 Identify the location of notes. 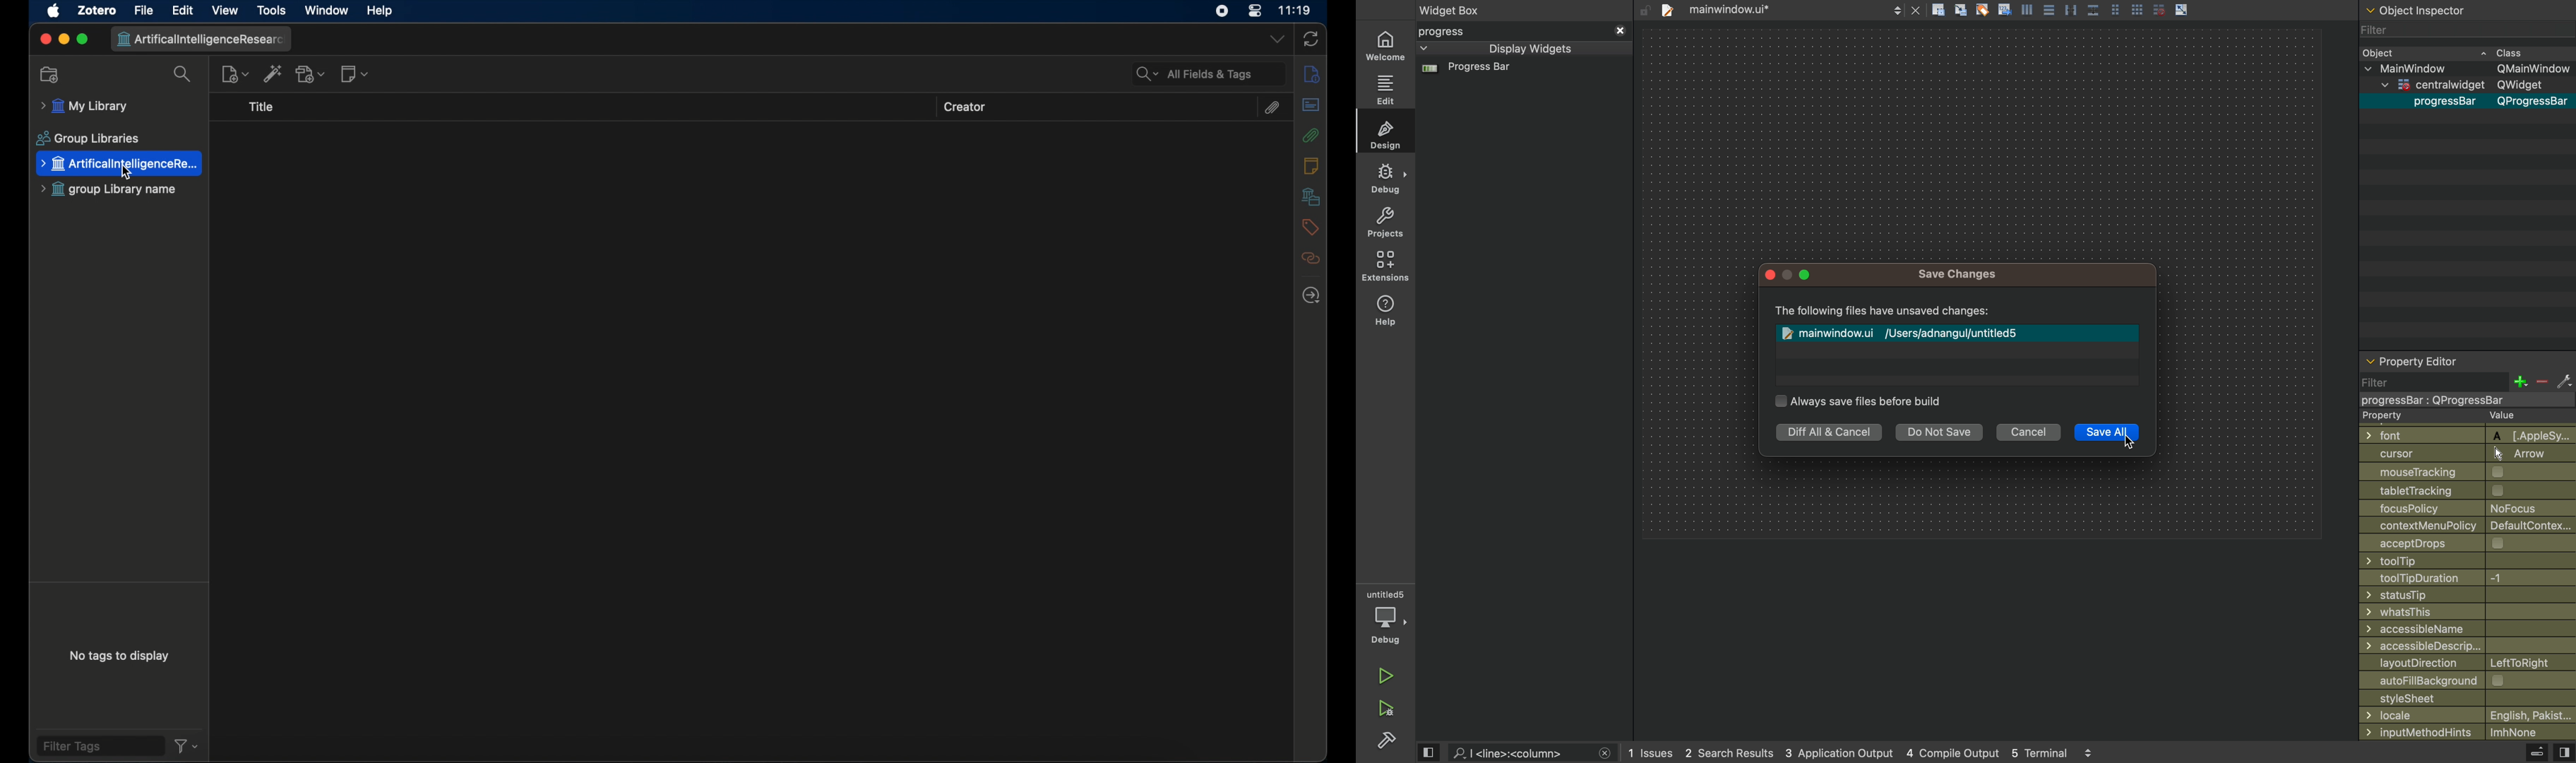
(1311, 165).